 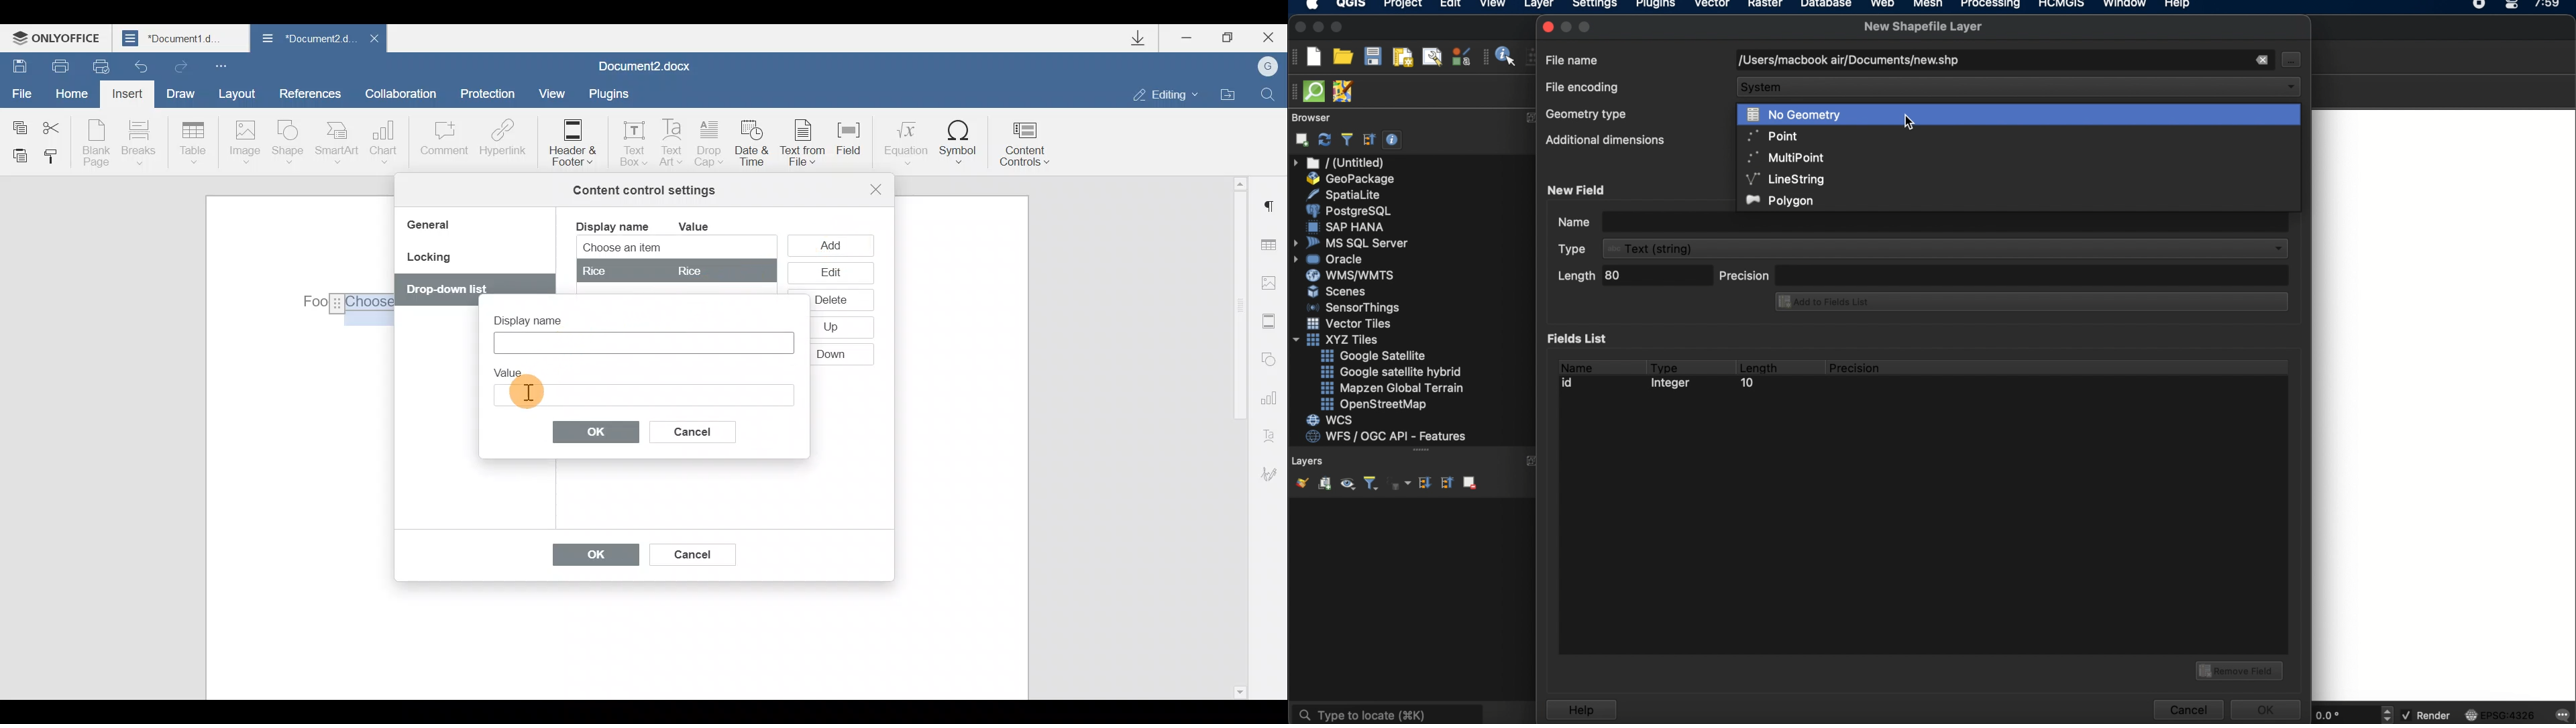 I want to click on Quick print, so click(x=99, y=67).